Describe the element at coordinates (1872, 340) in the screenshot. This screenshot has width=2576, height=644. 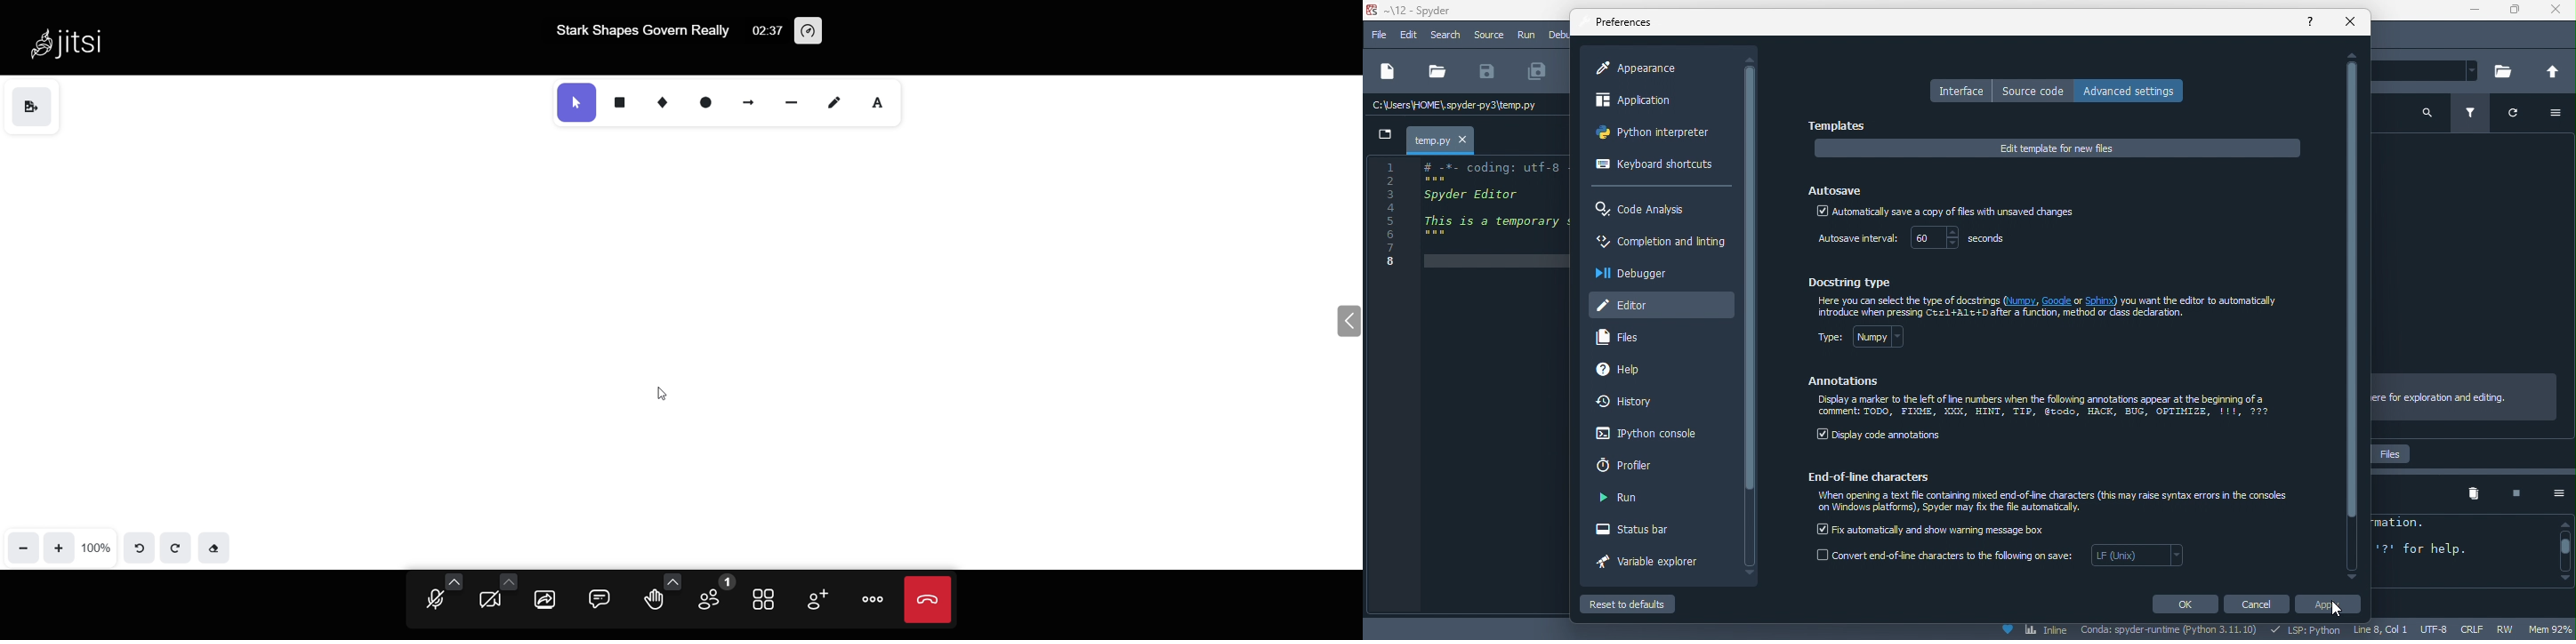
I see `type` at that location.